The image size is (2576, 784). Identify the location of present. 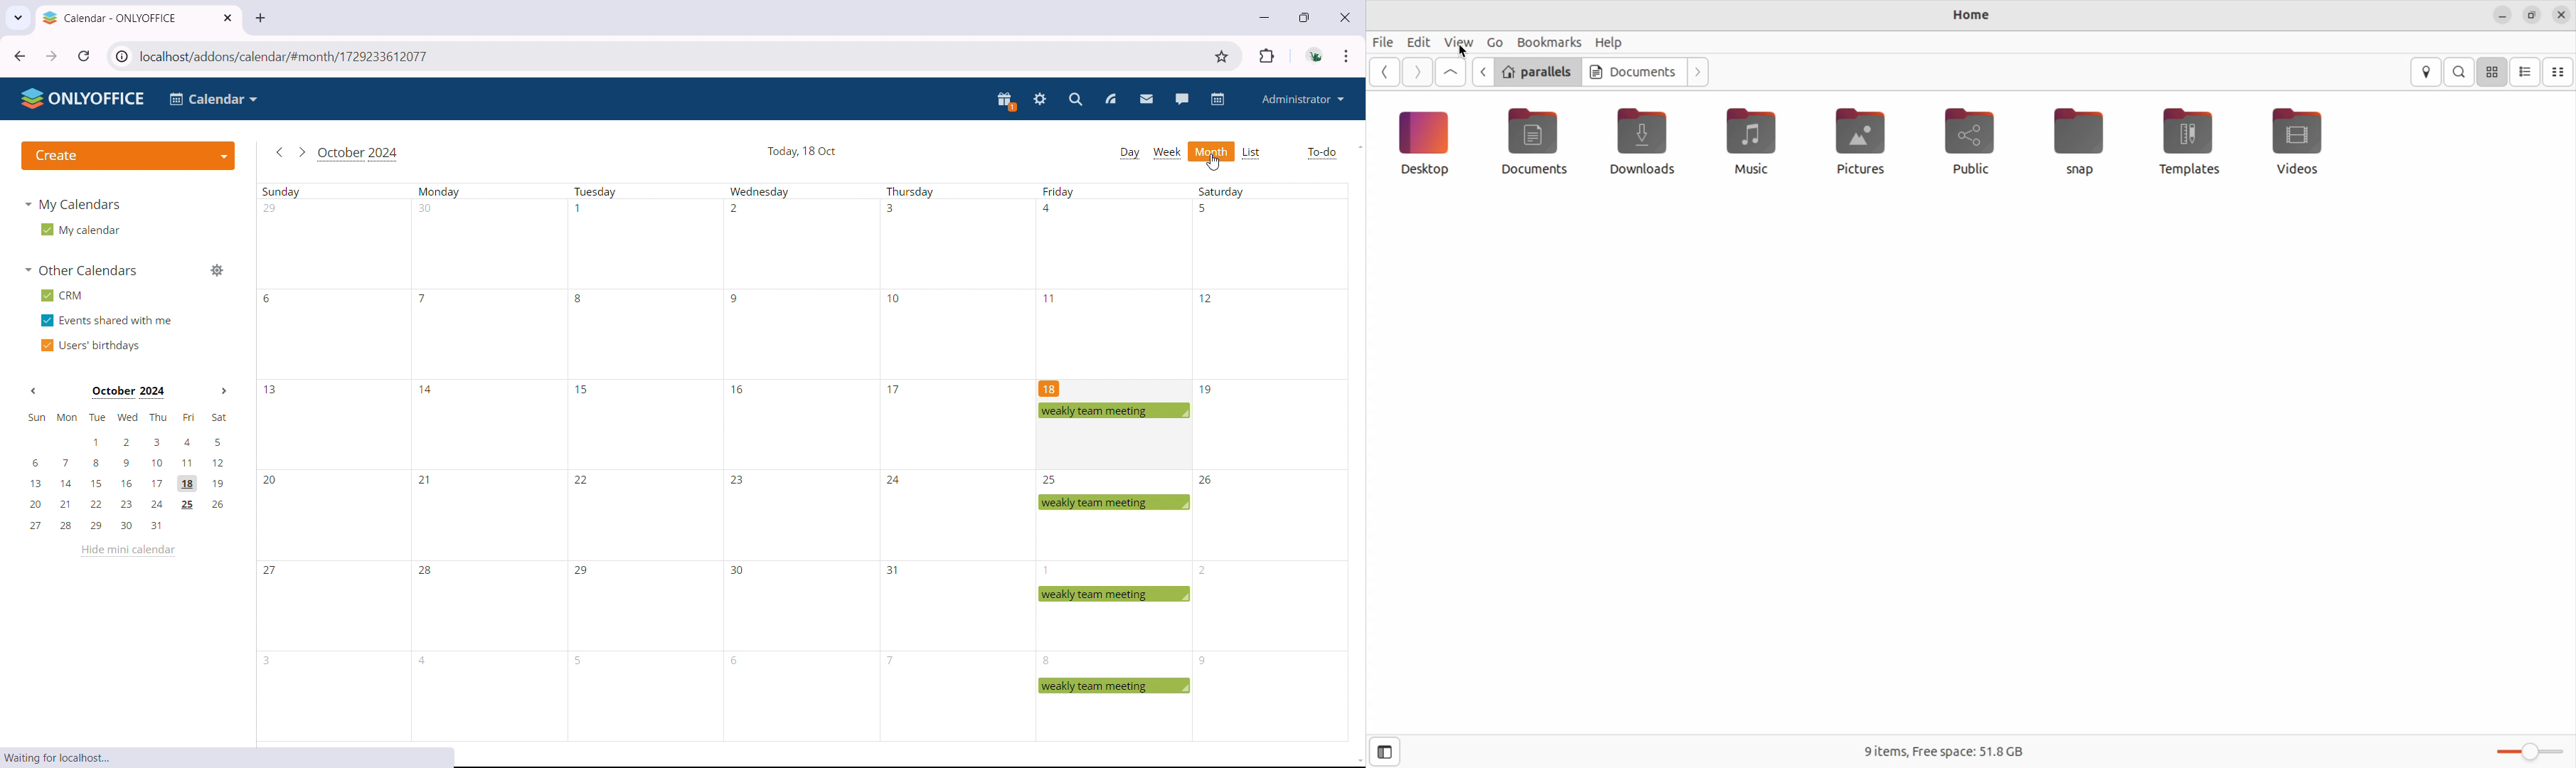
(1006, 102).